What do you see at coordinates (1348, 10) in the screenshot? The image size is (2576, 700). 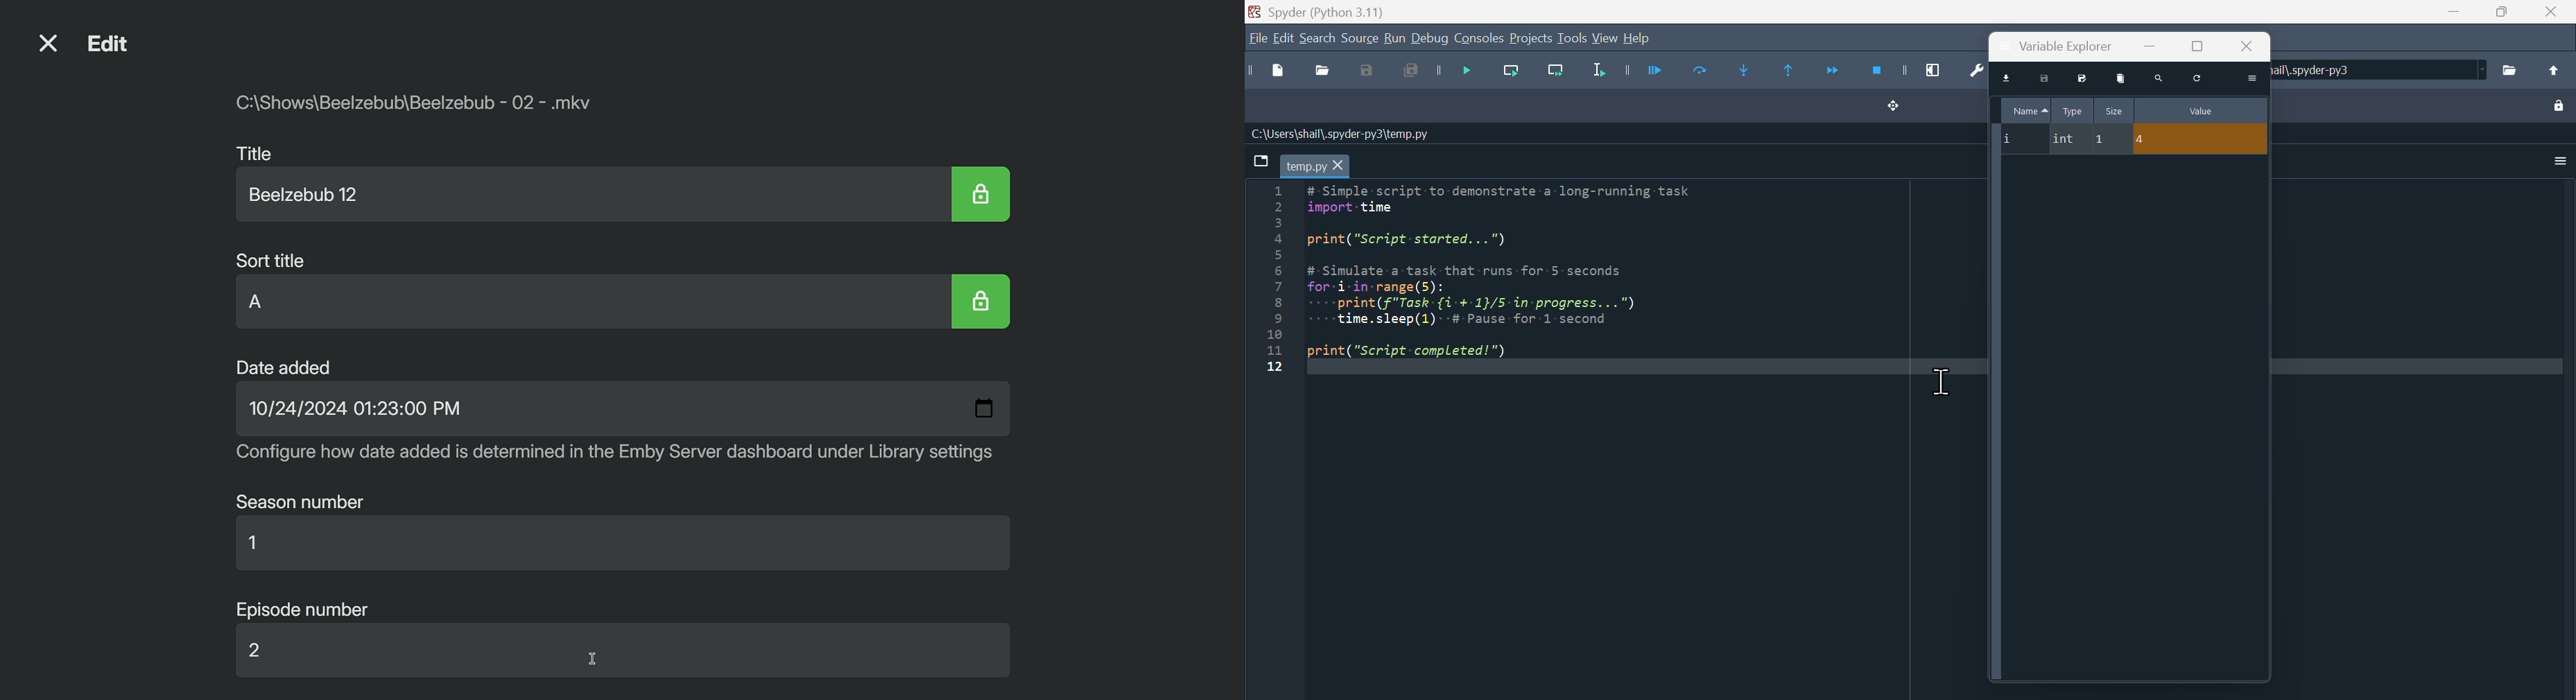 I see `Spyder` at bounding box center [1348, 10].